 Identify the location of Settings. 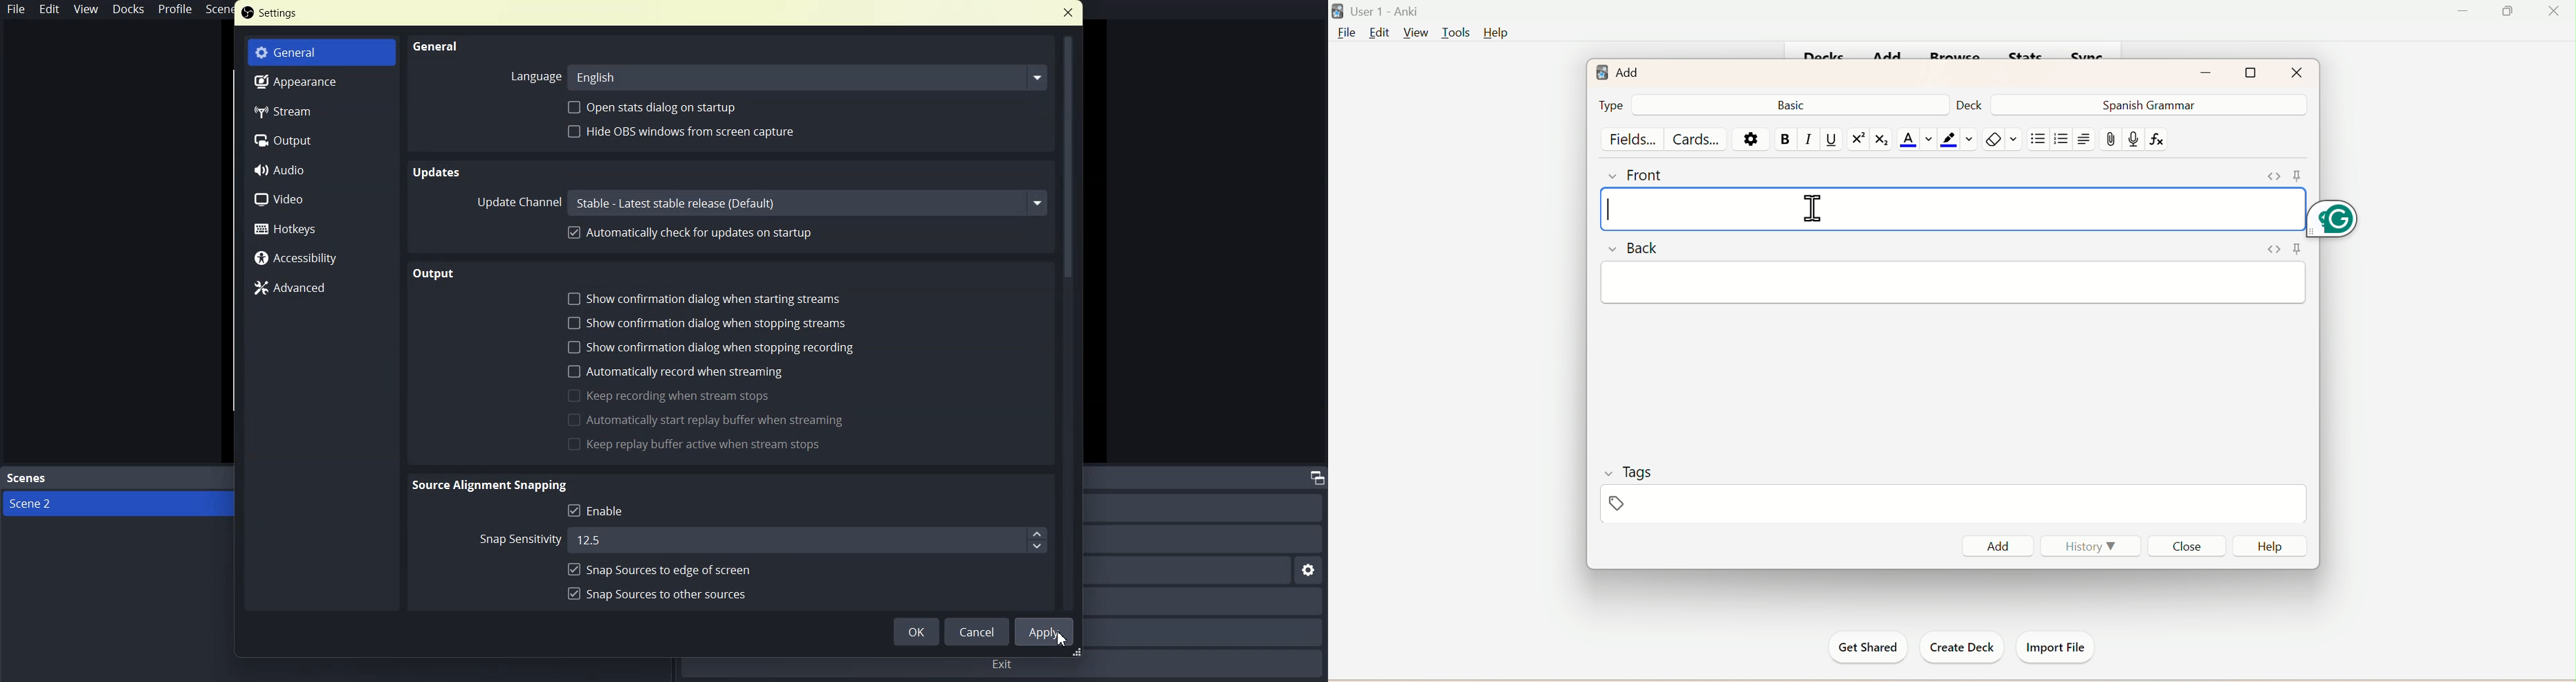
(1749, 139).